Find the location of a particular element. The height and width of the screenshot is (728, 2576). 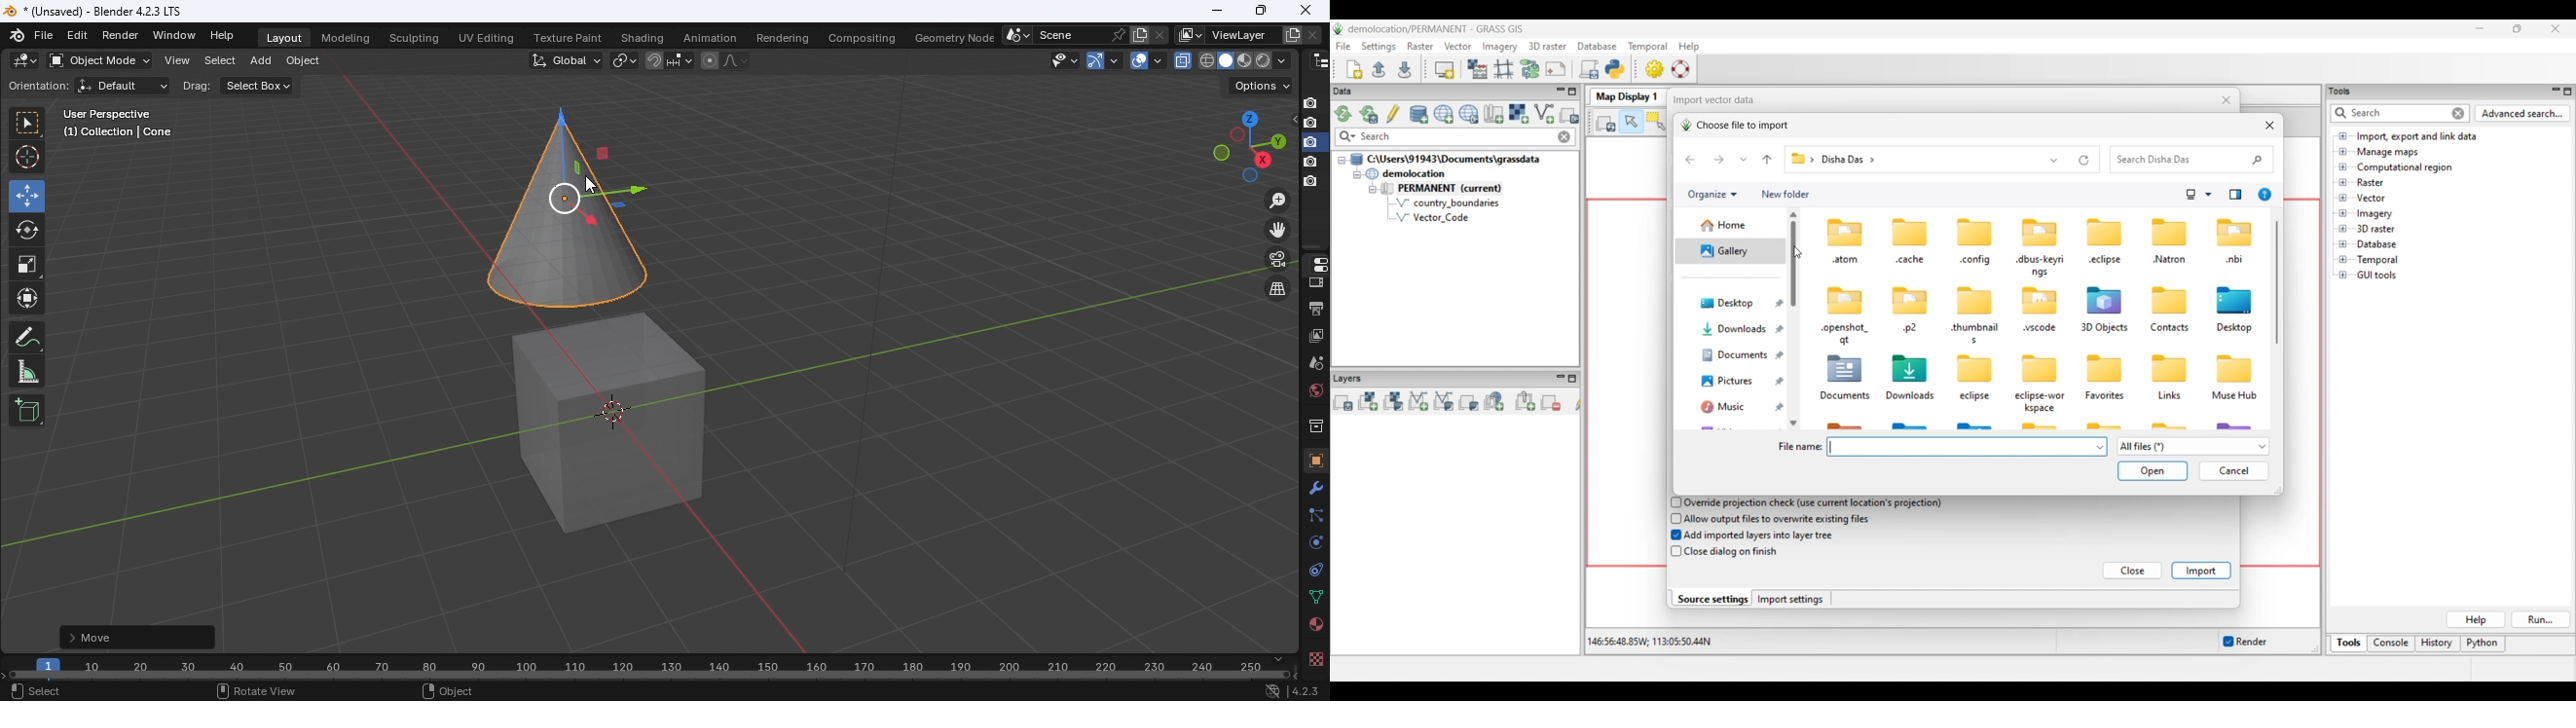

Scene is located at coordinates (1315, 362).